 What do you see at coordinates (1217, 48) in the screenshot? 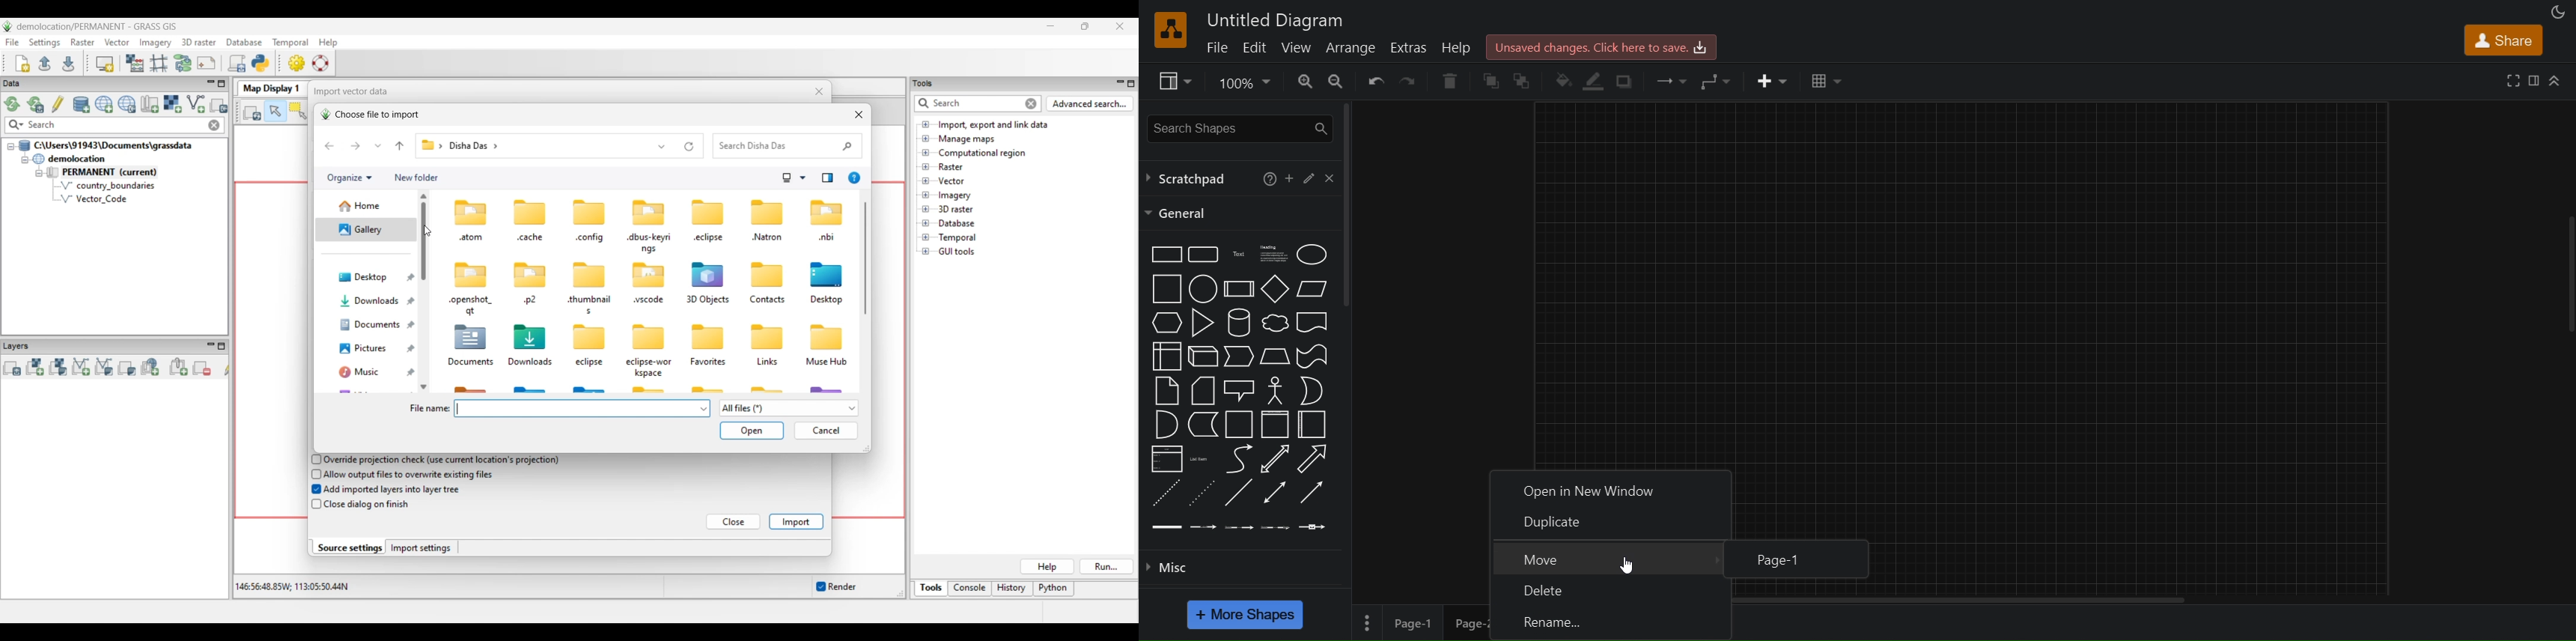
I see `file` at bounding box center [1217, 48].